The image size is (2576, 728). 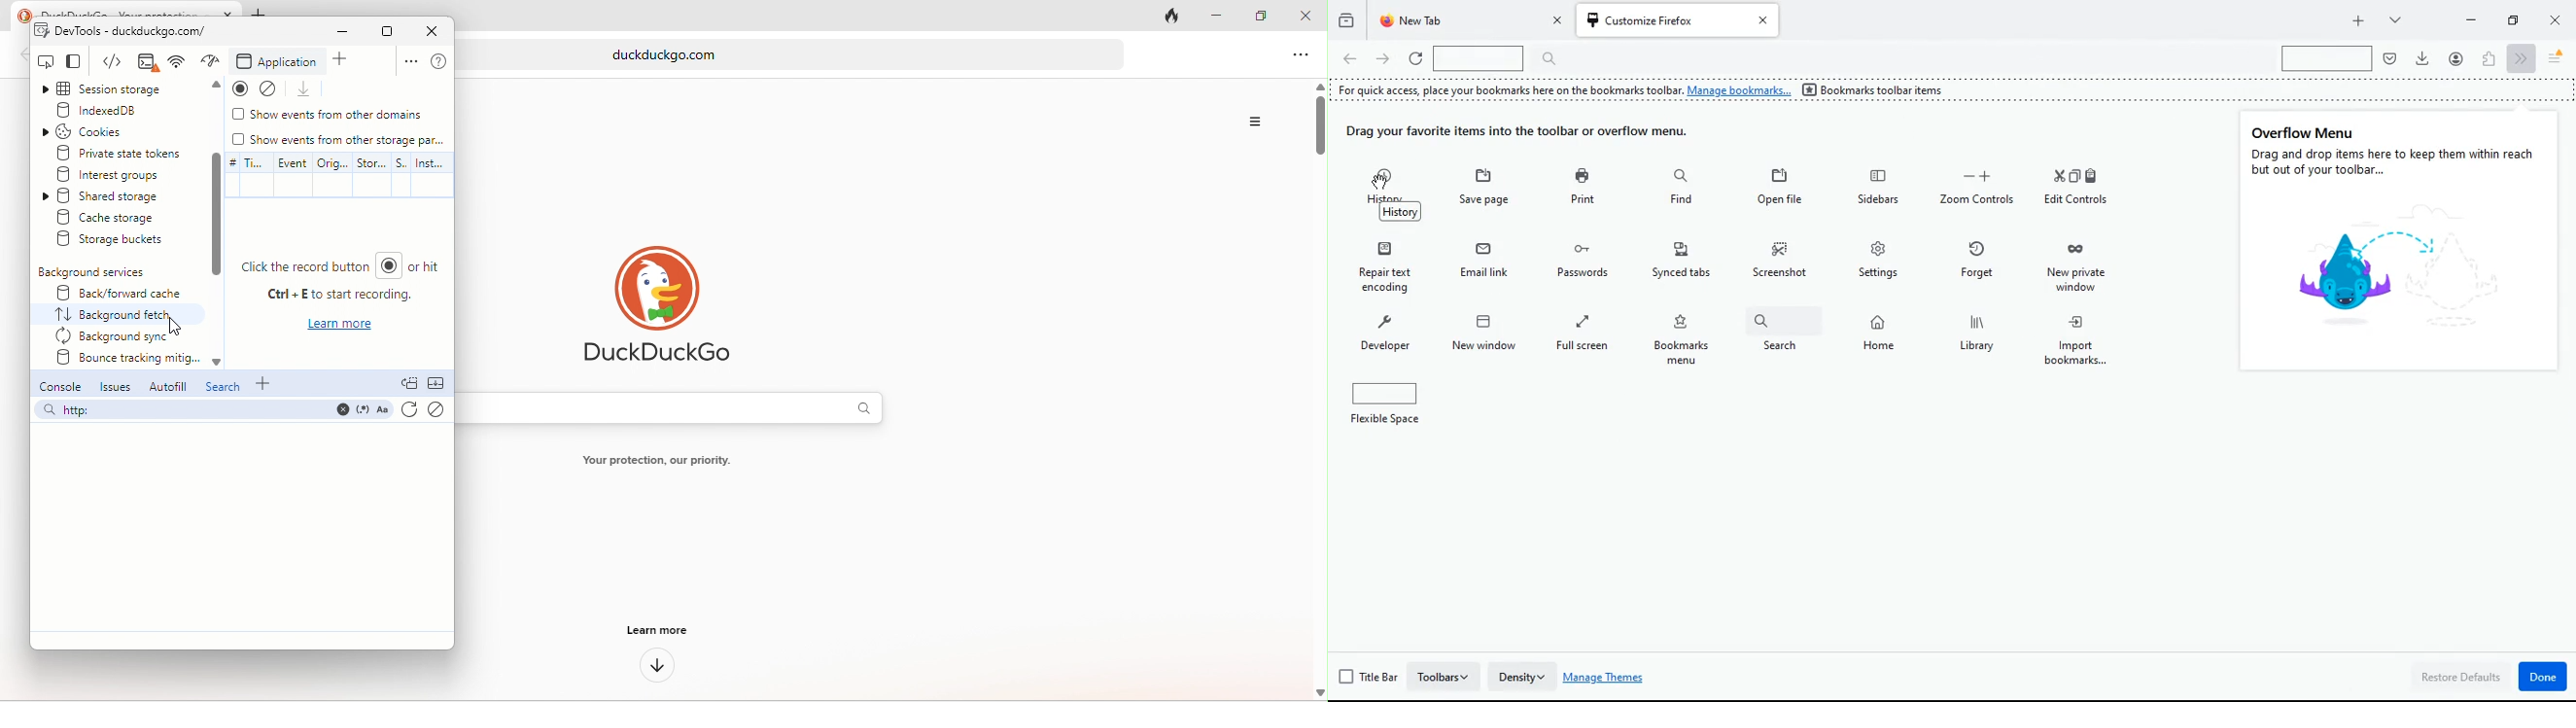 I want to click on Drag and drop items here to keep them within reach
but out of your toolbar..., so click(x=2396, y=163).